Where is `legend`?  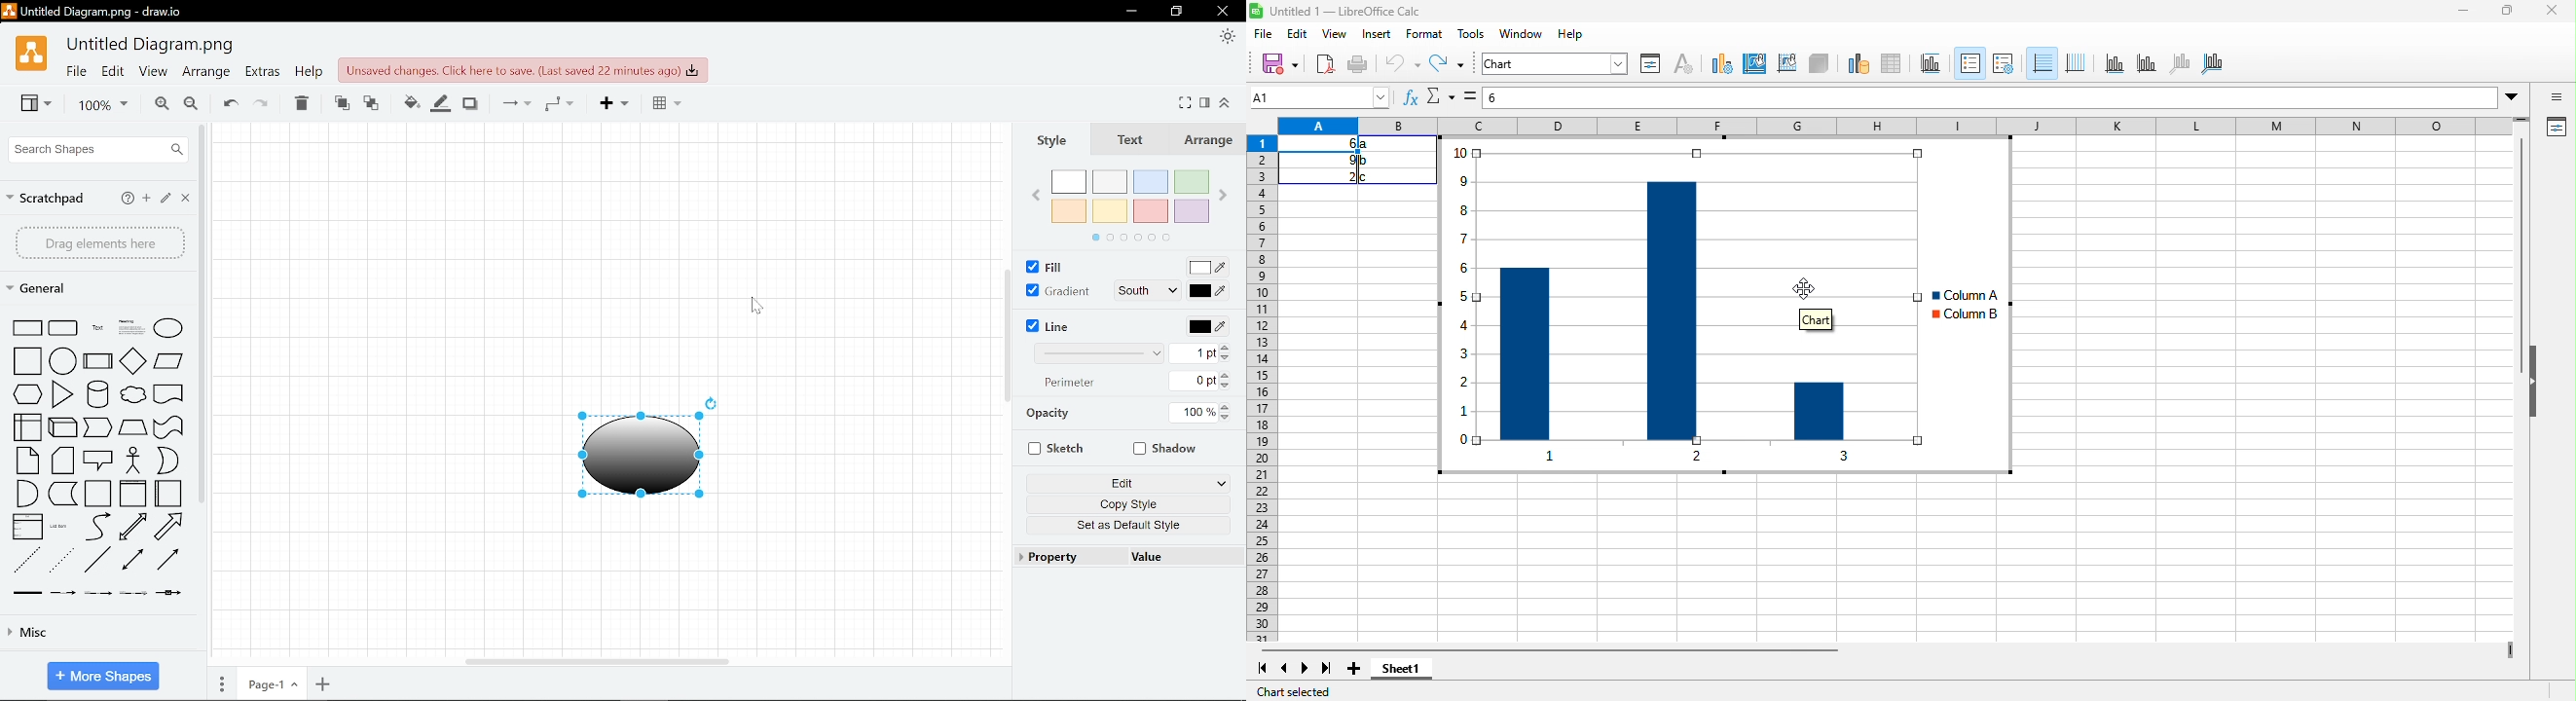 legend is located at coordinates (1969, 62).